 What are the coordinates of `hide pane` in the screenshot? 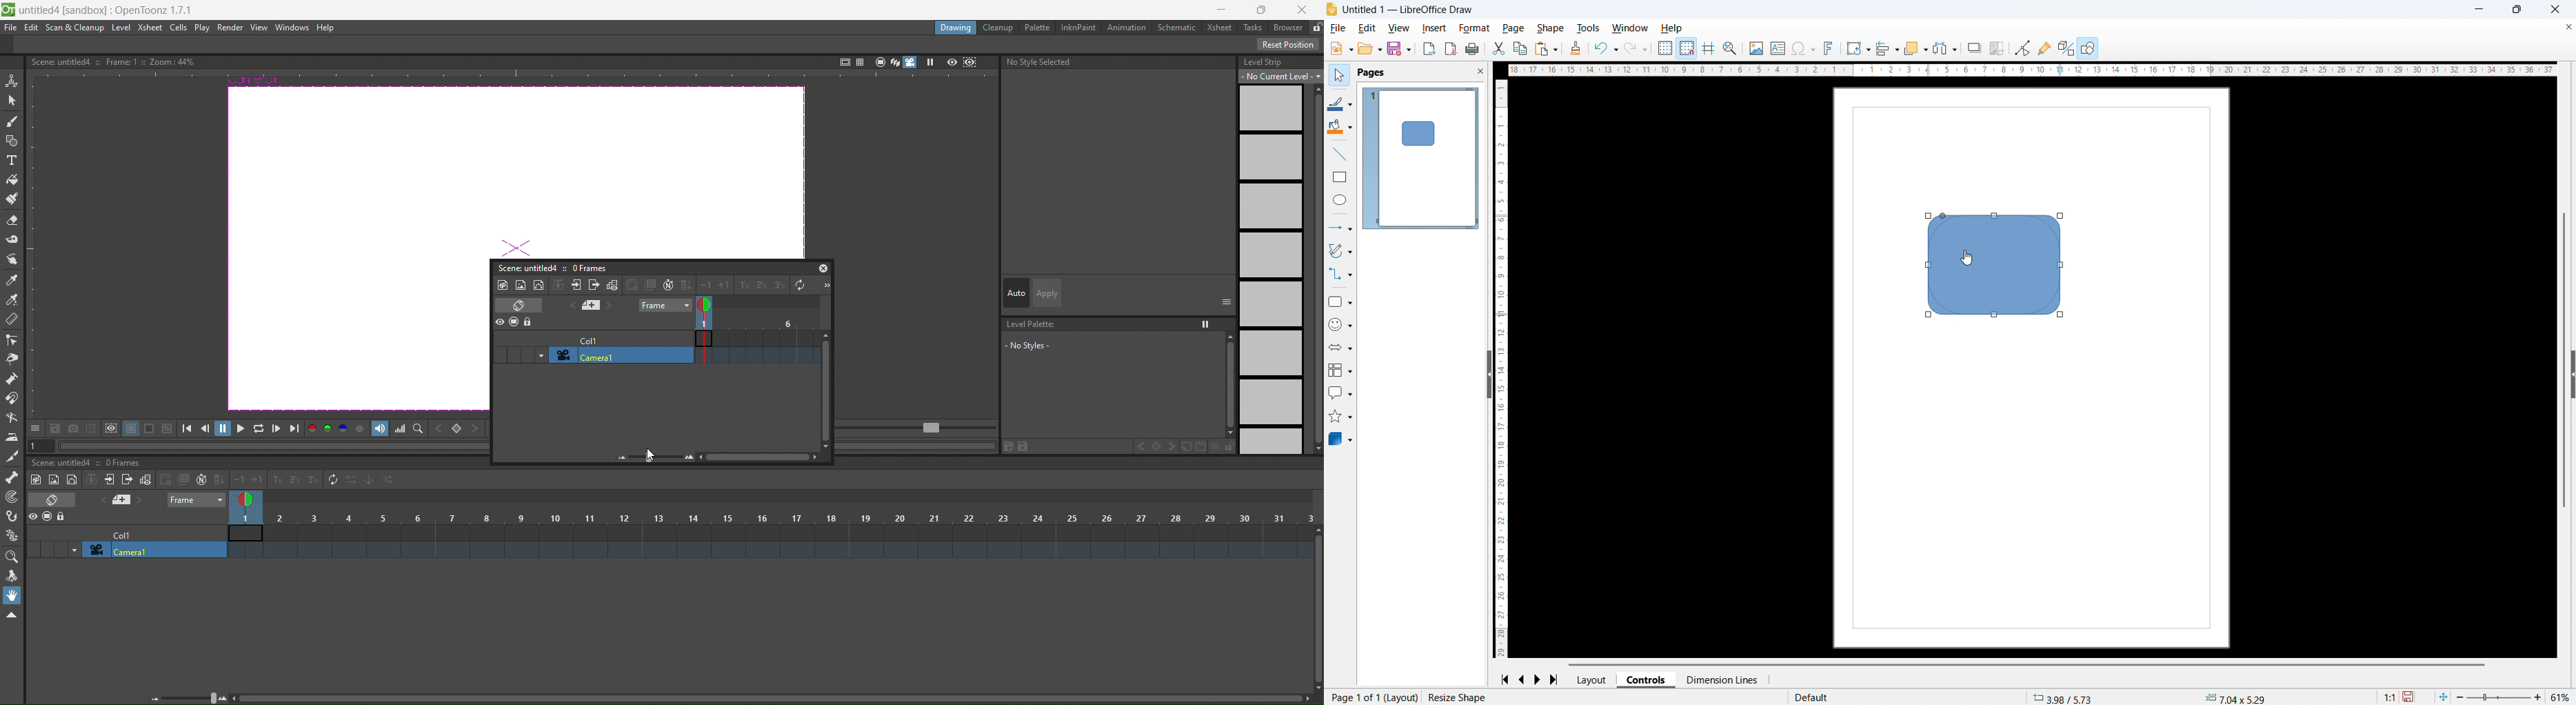 It's located at (1488, 374).